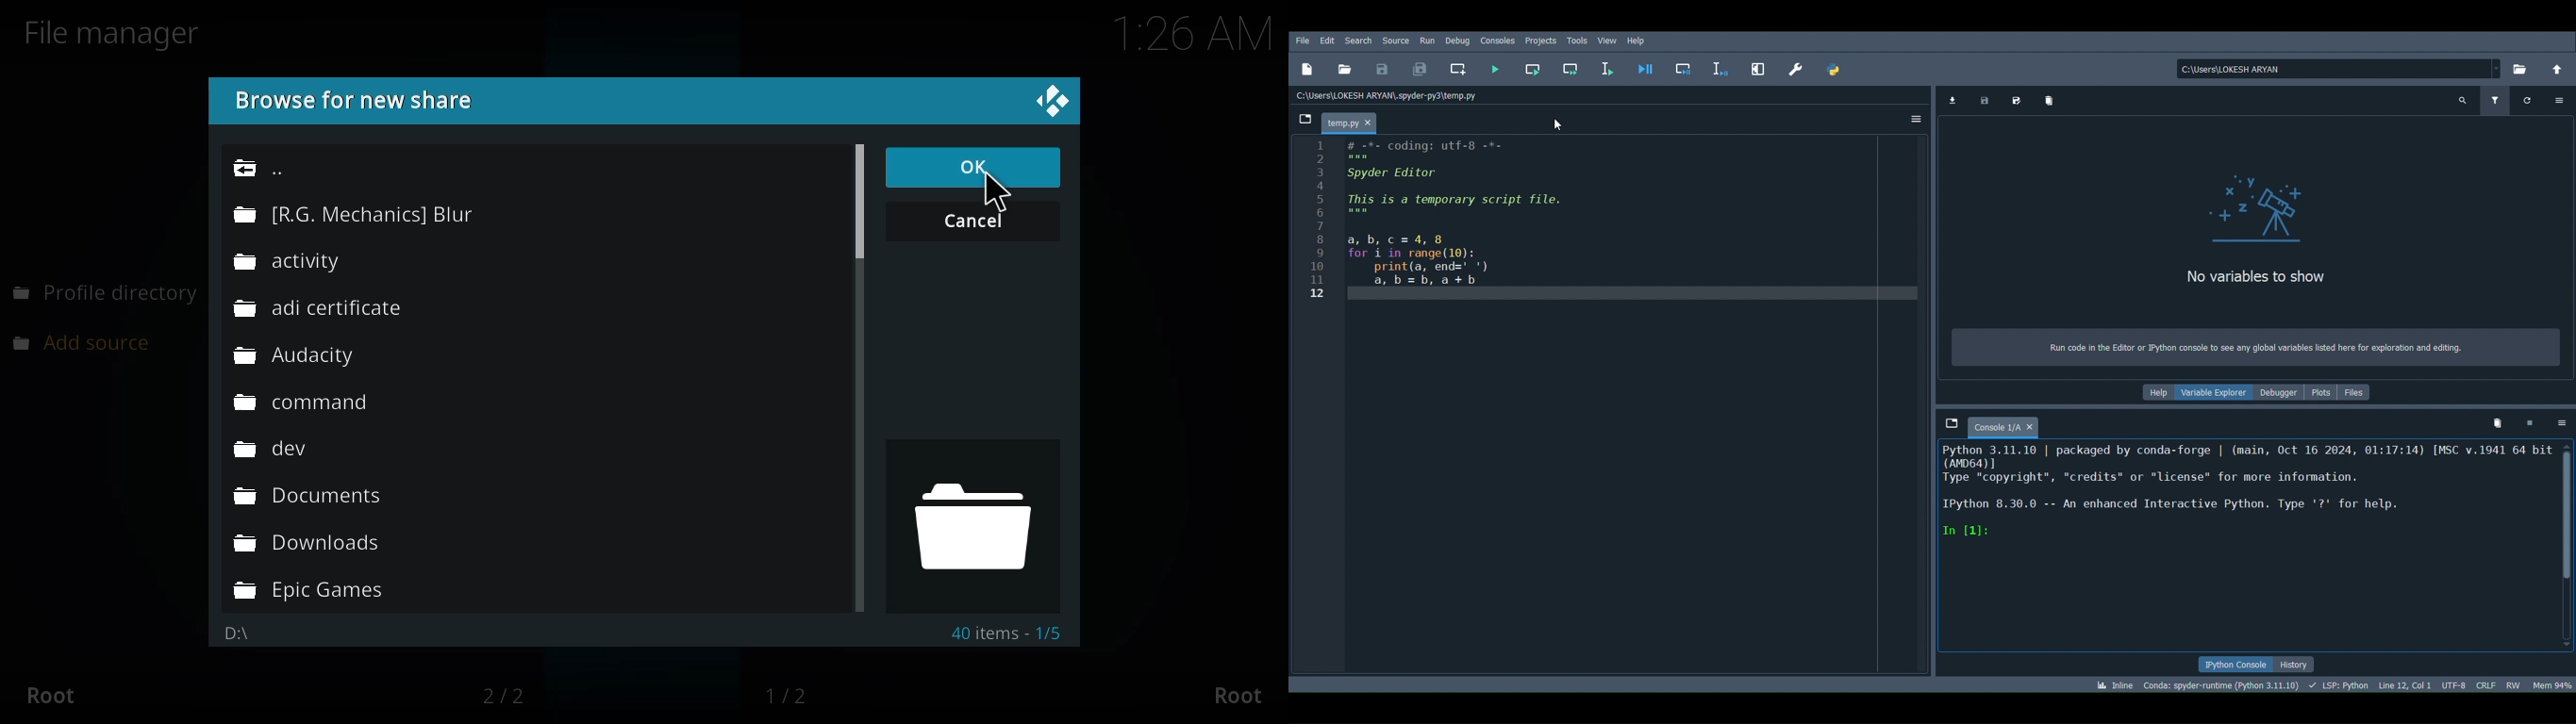  What do you see at coordinates (323, 309) in the screenshot?
I see `file` at bounding box center [323, 309].